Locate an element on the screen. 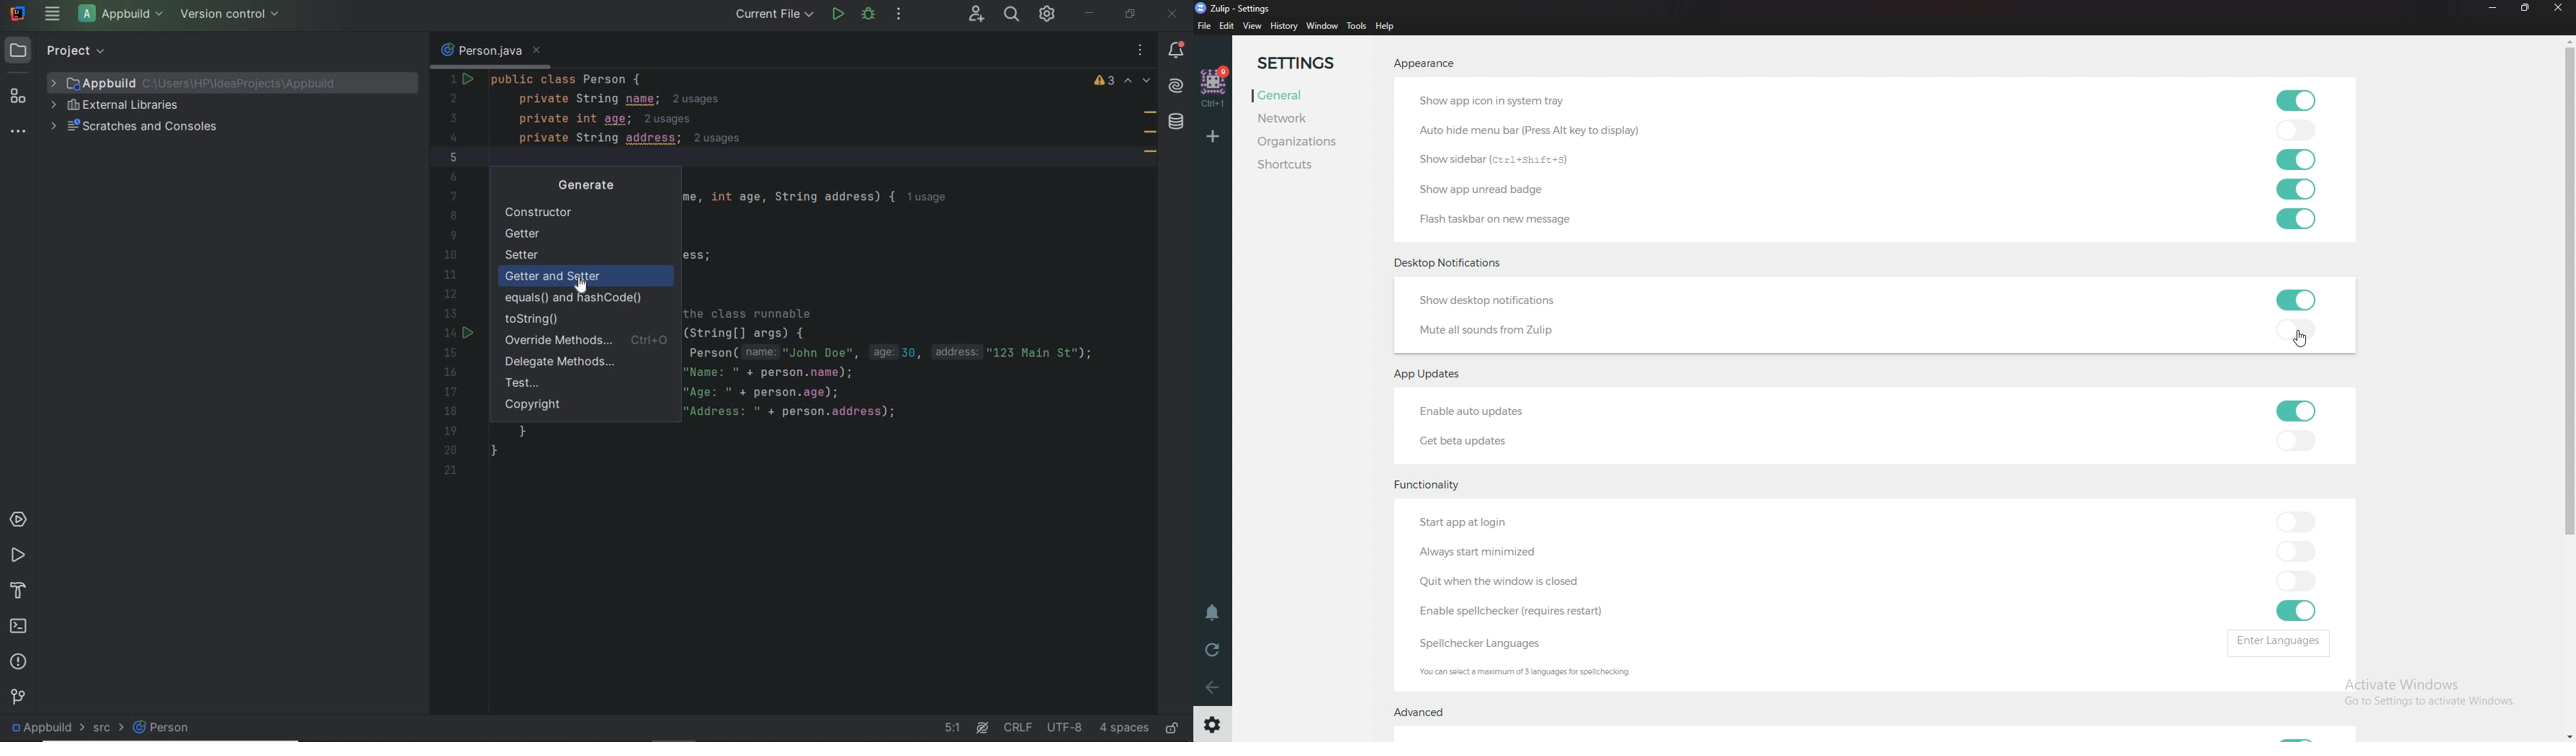 This screenshot has width=2576, height=756. Show desktop notifications is located at coordinates (1514, 299).